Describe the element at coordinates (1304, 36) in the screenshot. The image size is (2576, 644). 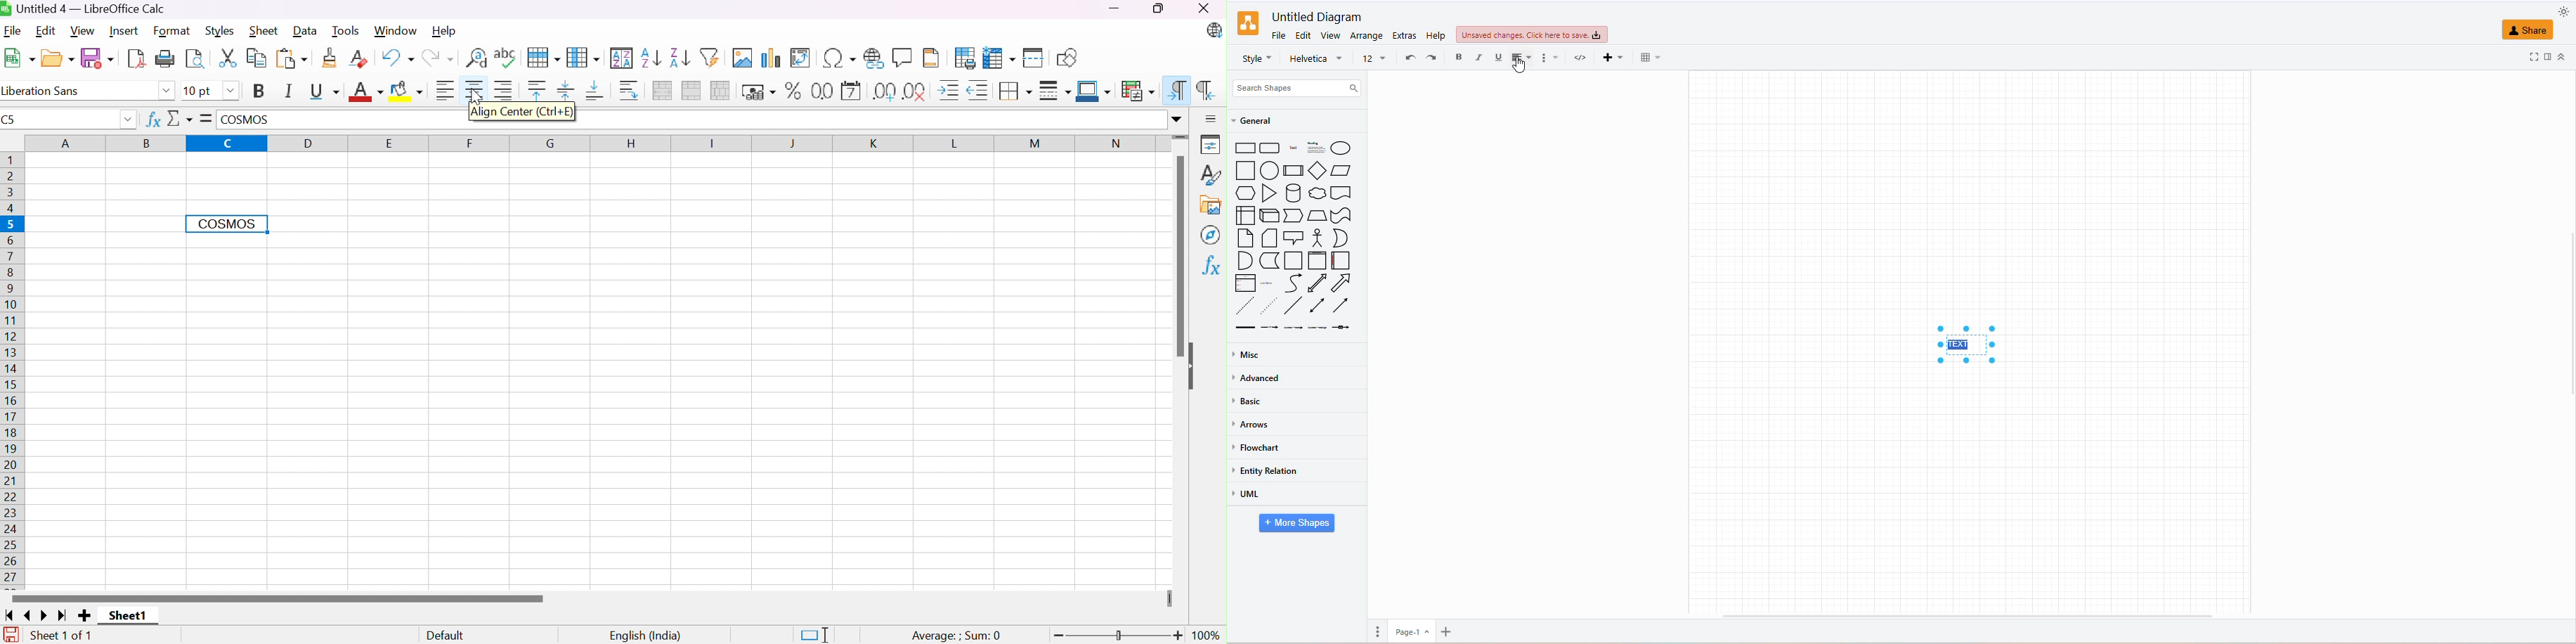
I see `edit` at that location.